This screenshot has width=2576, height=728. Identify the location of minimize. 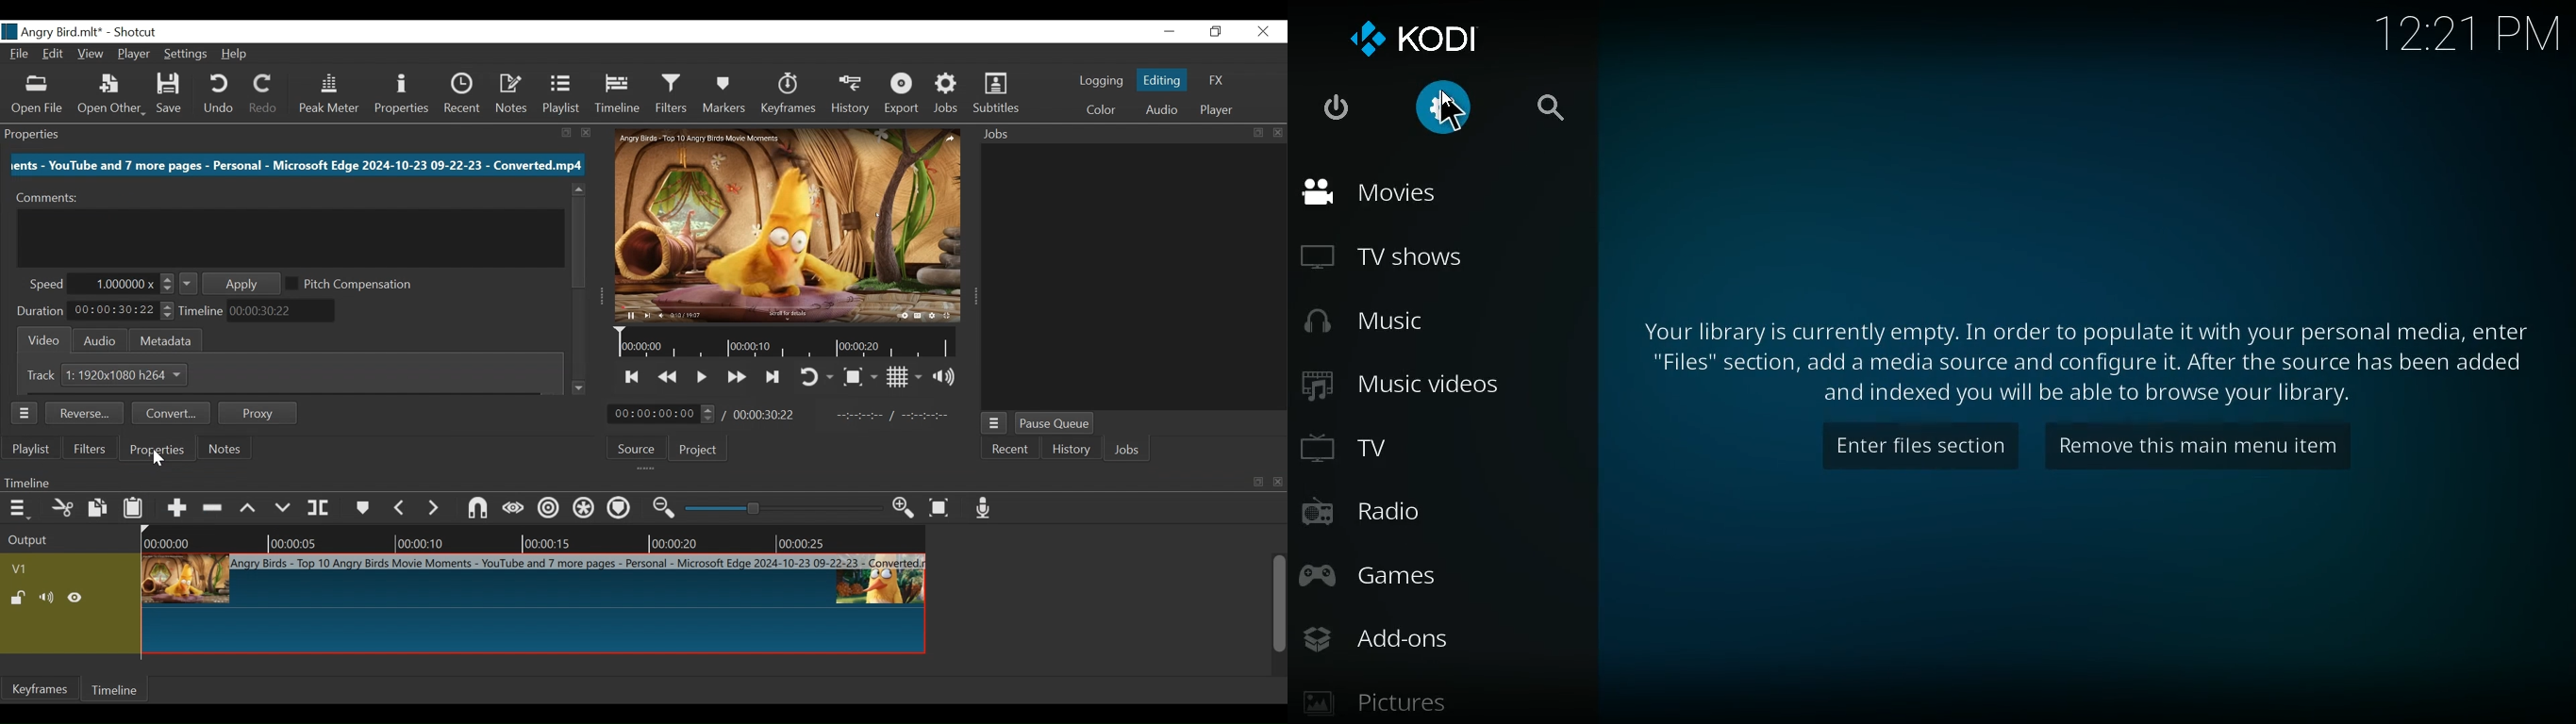
(1172, 31).